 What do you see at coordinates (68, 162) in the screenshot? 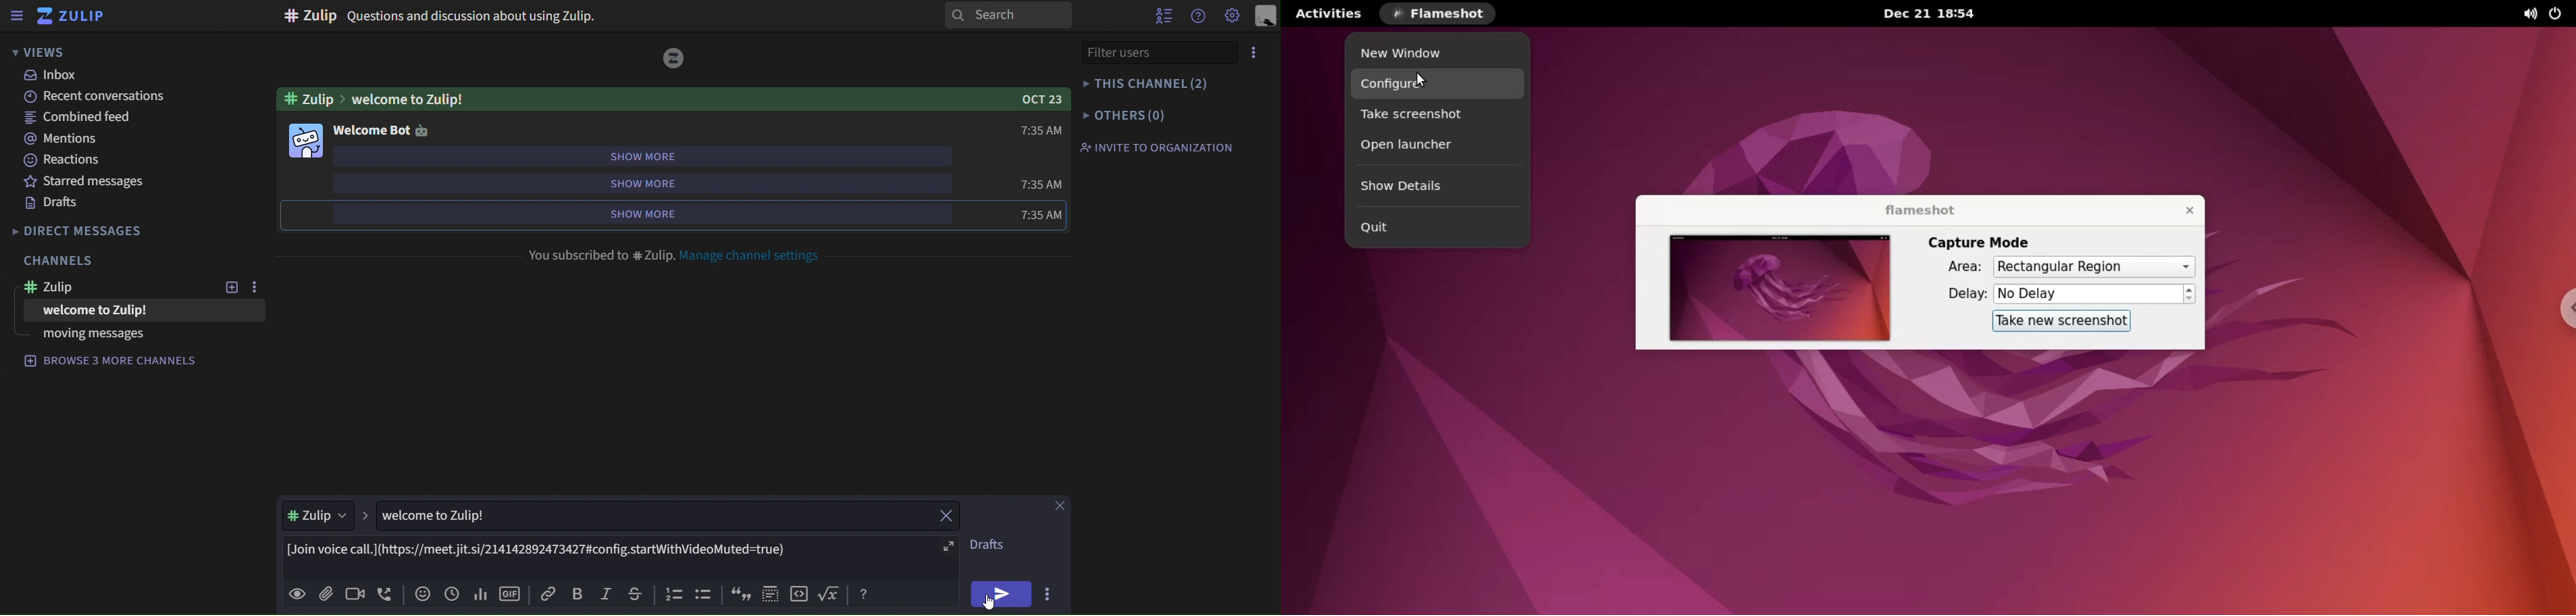
I see `reactions` at bounding box center [68, 162].